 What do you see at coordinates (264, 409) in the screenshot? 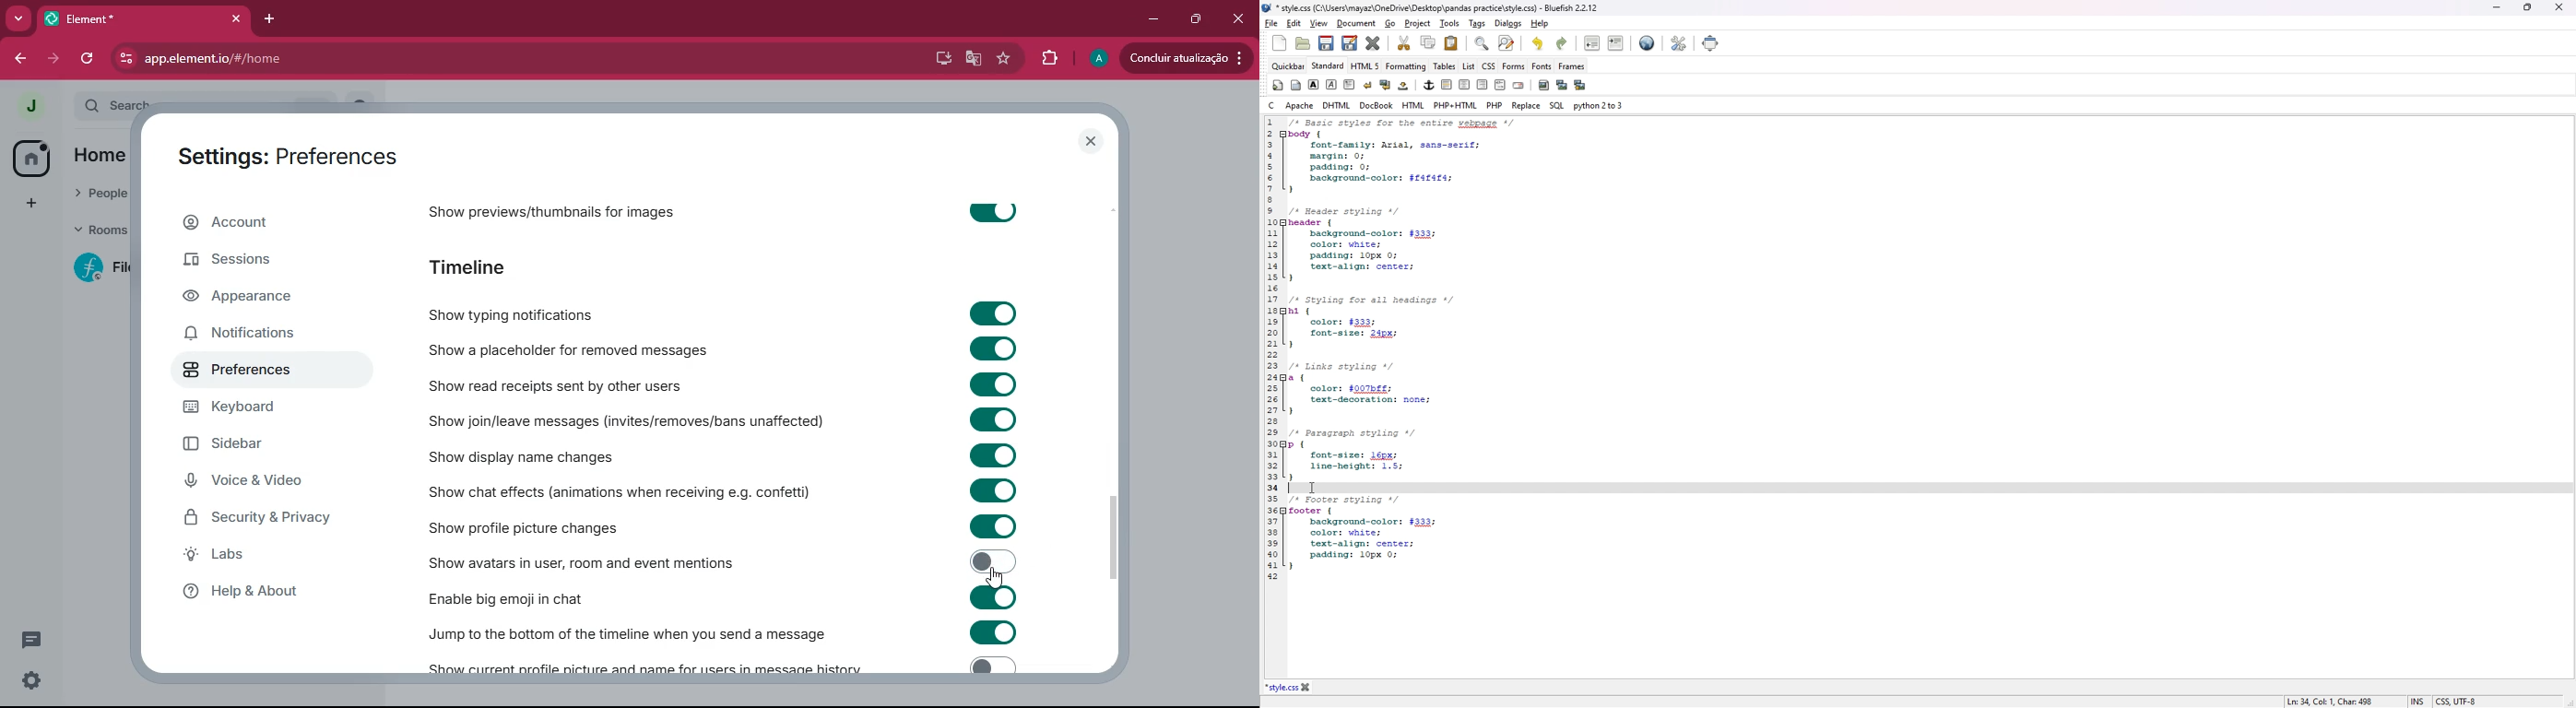
I see `keyboard` at bounding box center [264, 409].